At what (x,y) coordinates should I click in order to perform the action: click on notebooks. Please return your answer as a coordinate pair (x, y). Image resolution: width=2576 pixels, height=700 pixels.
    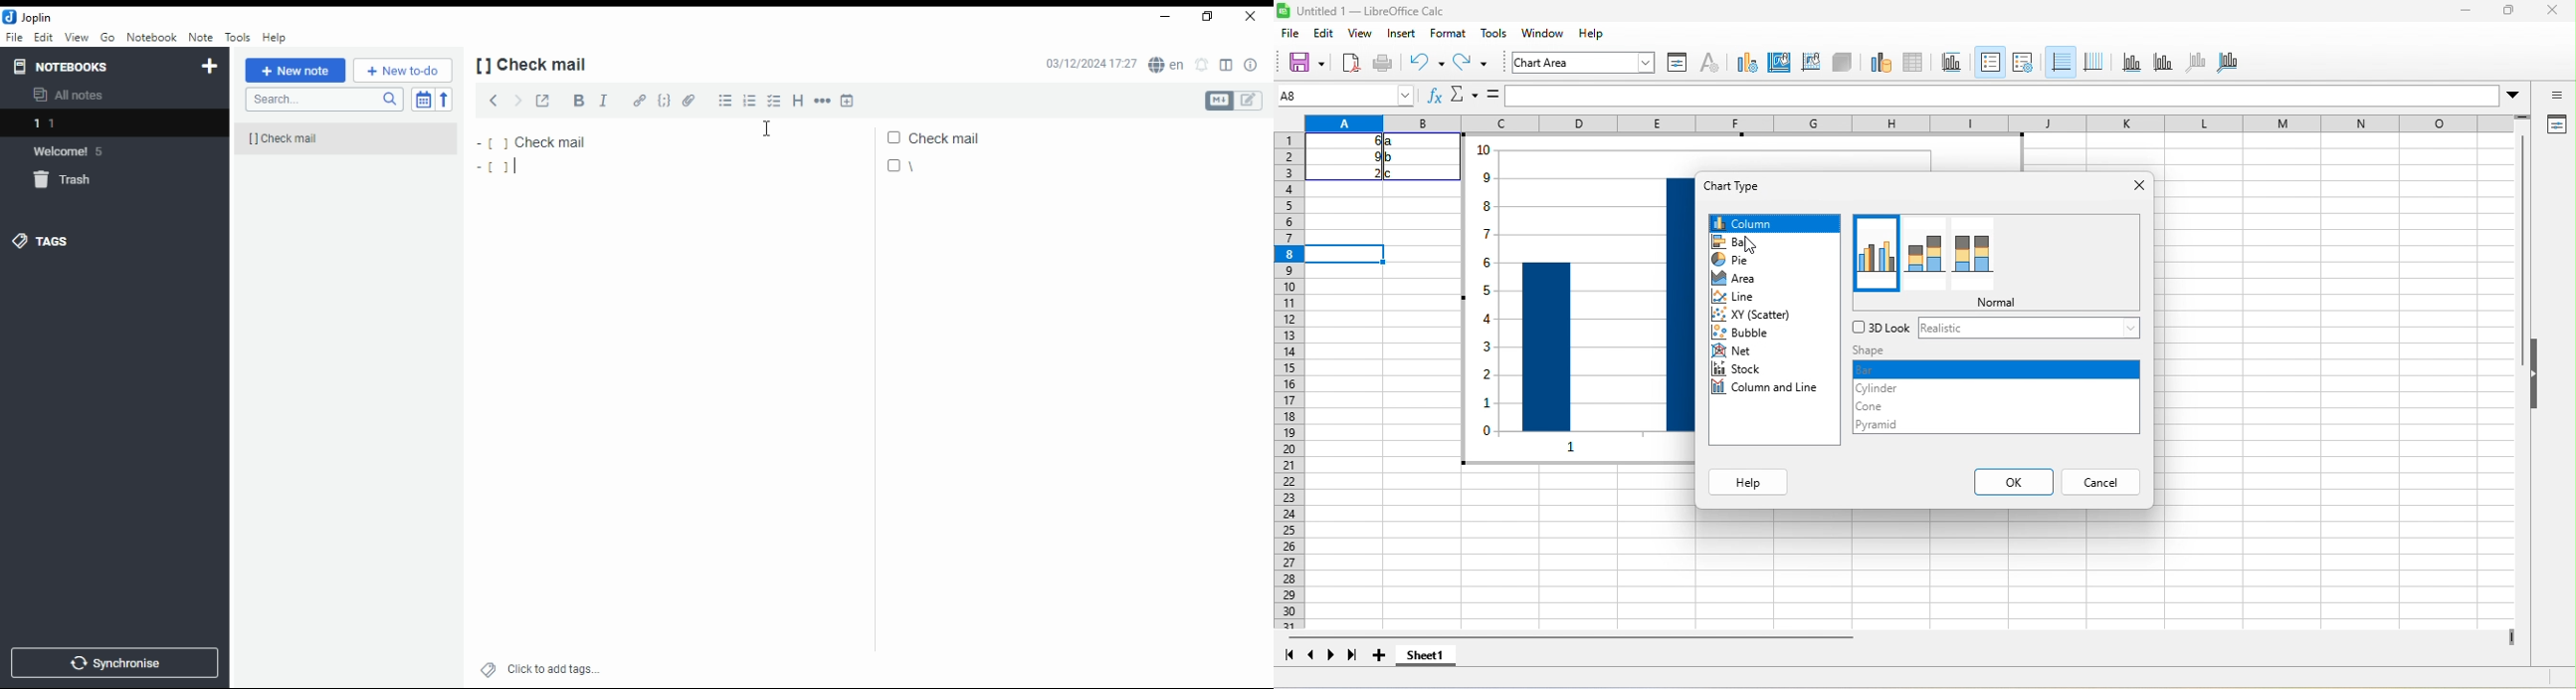
    Looking at the image, I should click on (73, 67).